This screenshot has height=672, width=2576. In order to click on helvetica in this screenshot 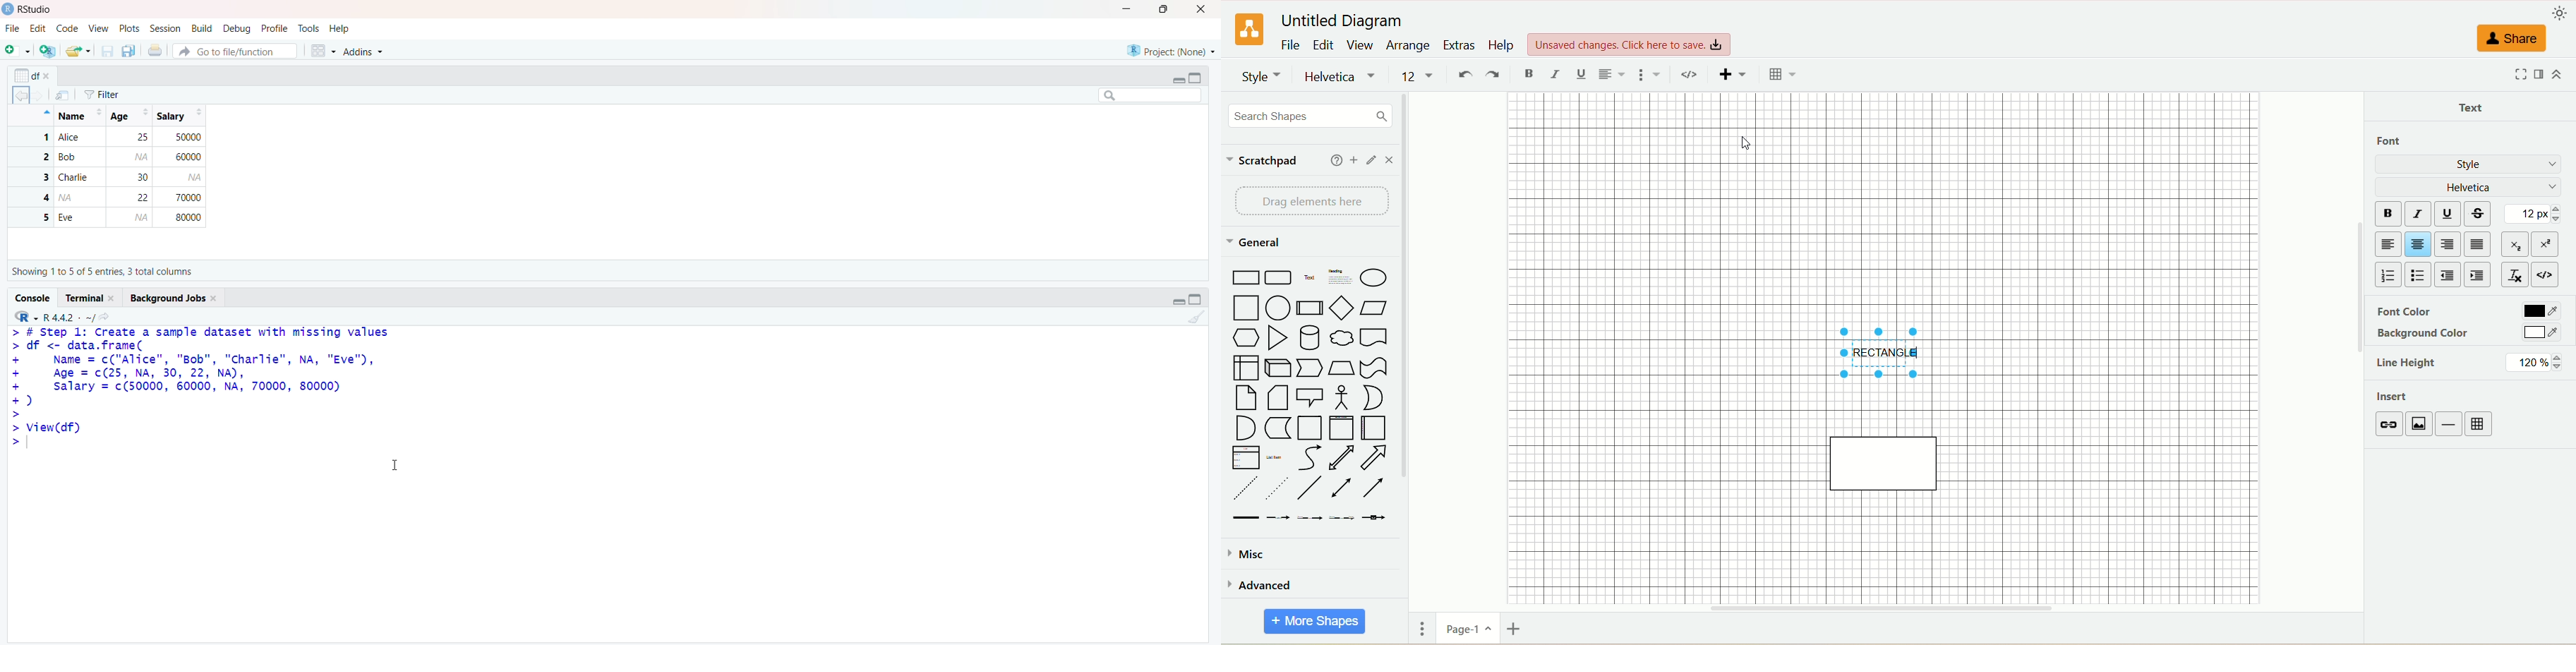, I will do `click(2472, 186)`.